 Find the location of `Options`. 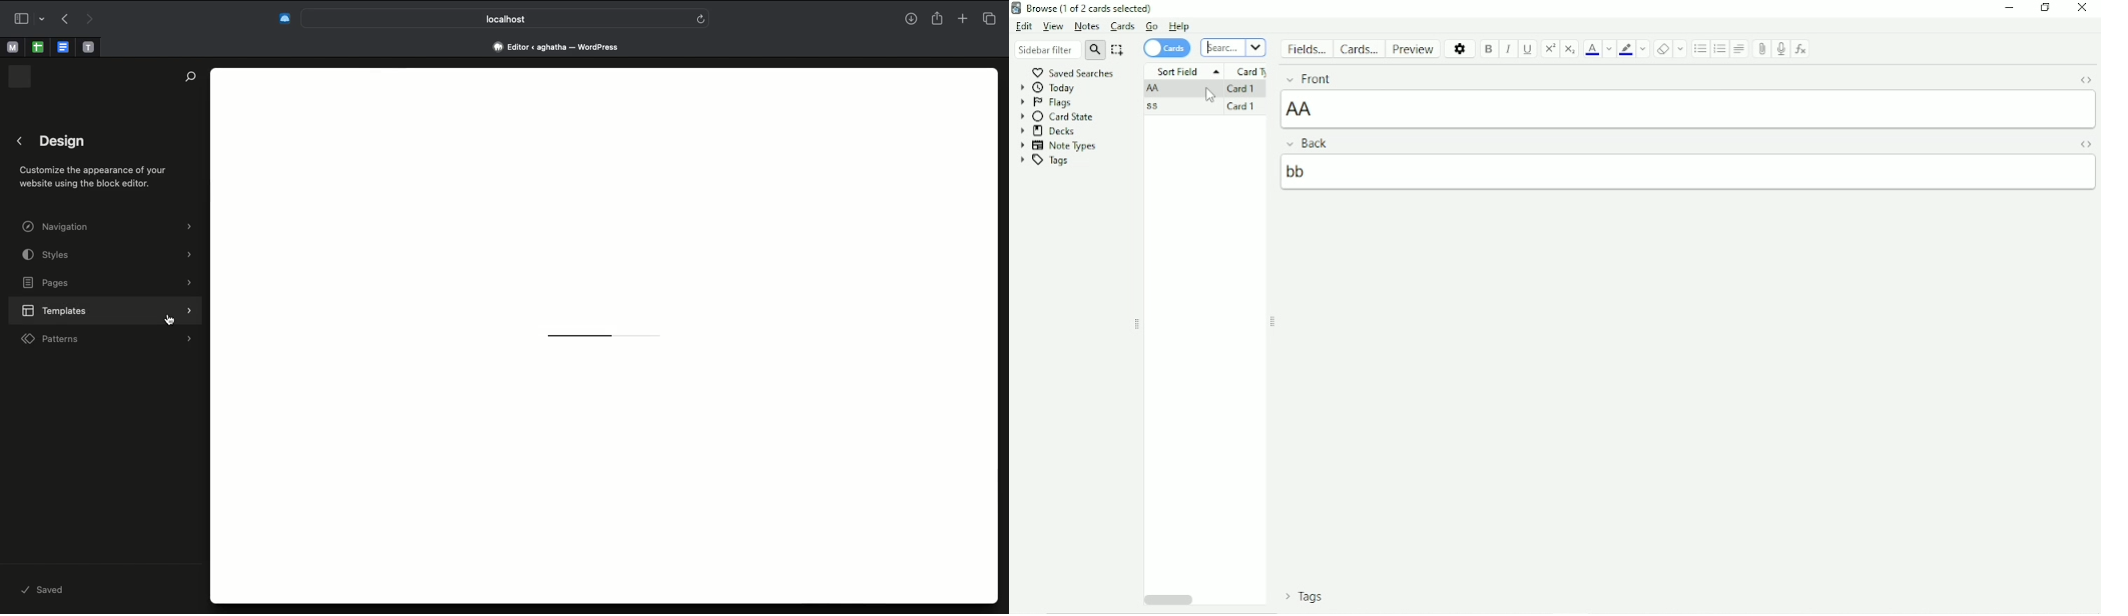

Options is located at coordinates (1461, 48).